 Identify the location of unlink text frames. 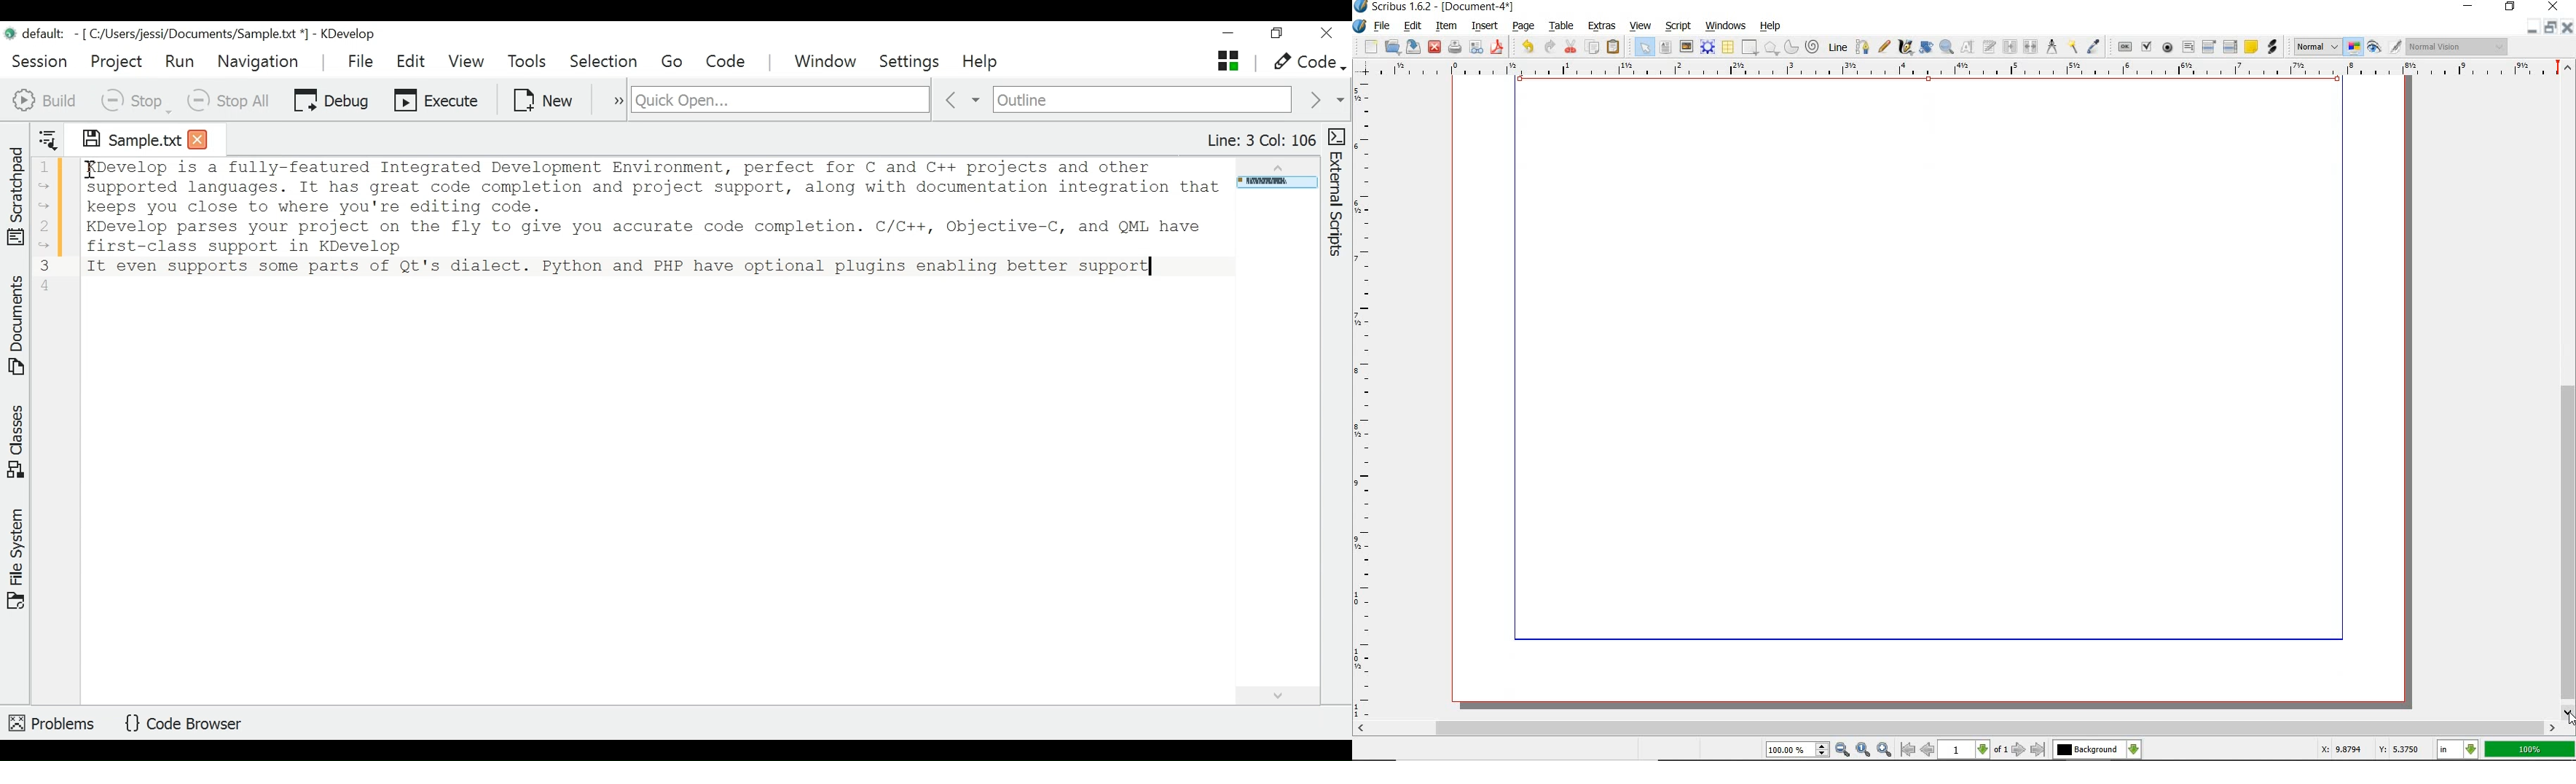
(2029, 45).